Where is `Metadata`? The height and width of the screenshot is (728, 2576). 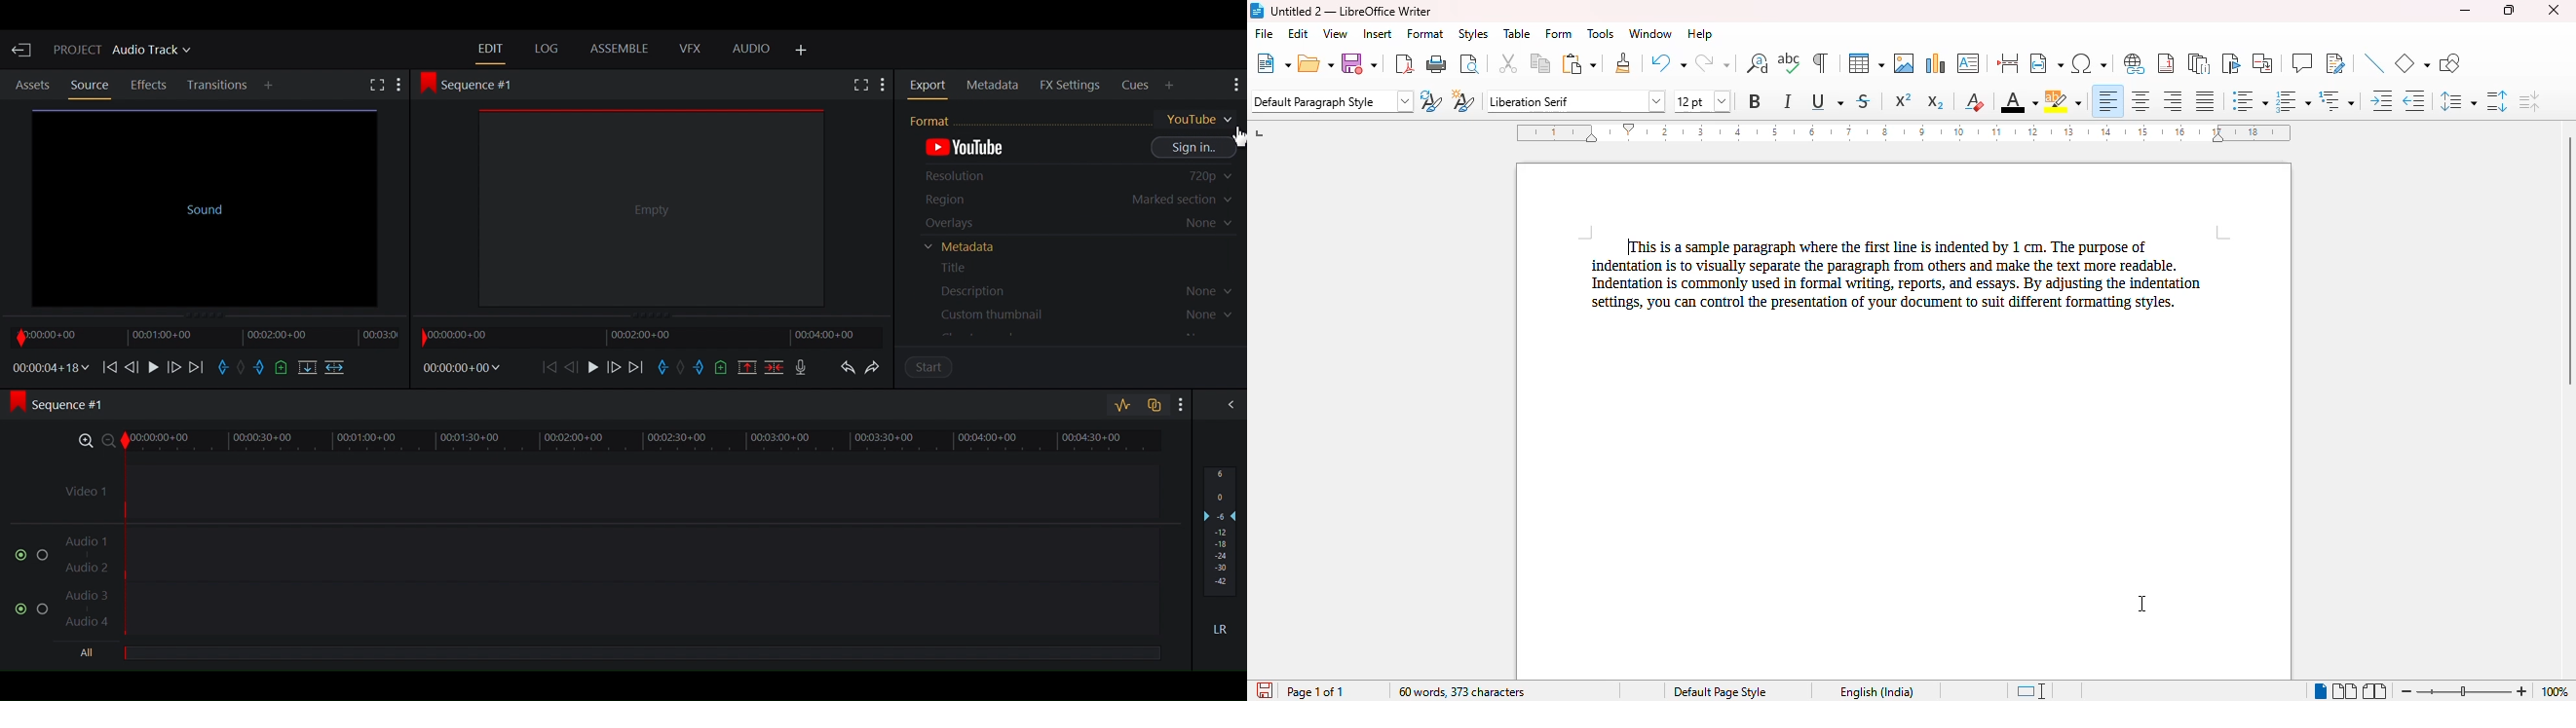
Metadata is located at coordinates (995, 86).